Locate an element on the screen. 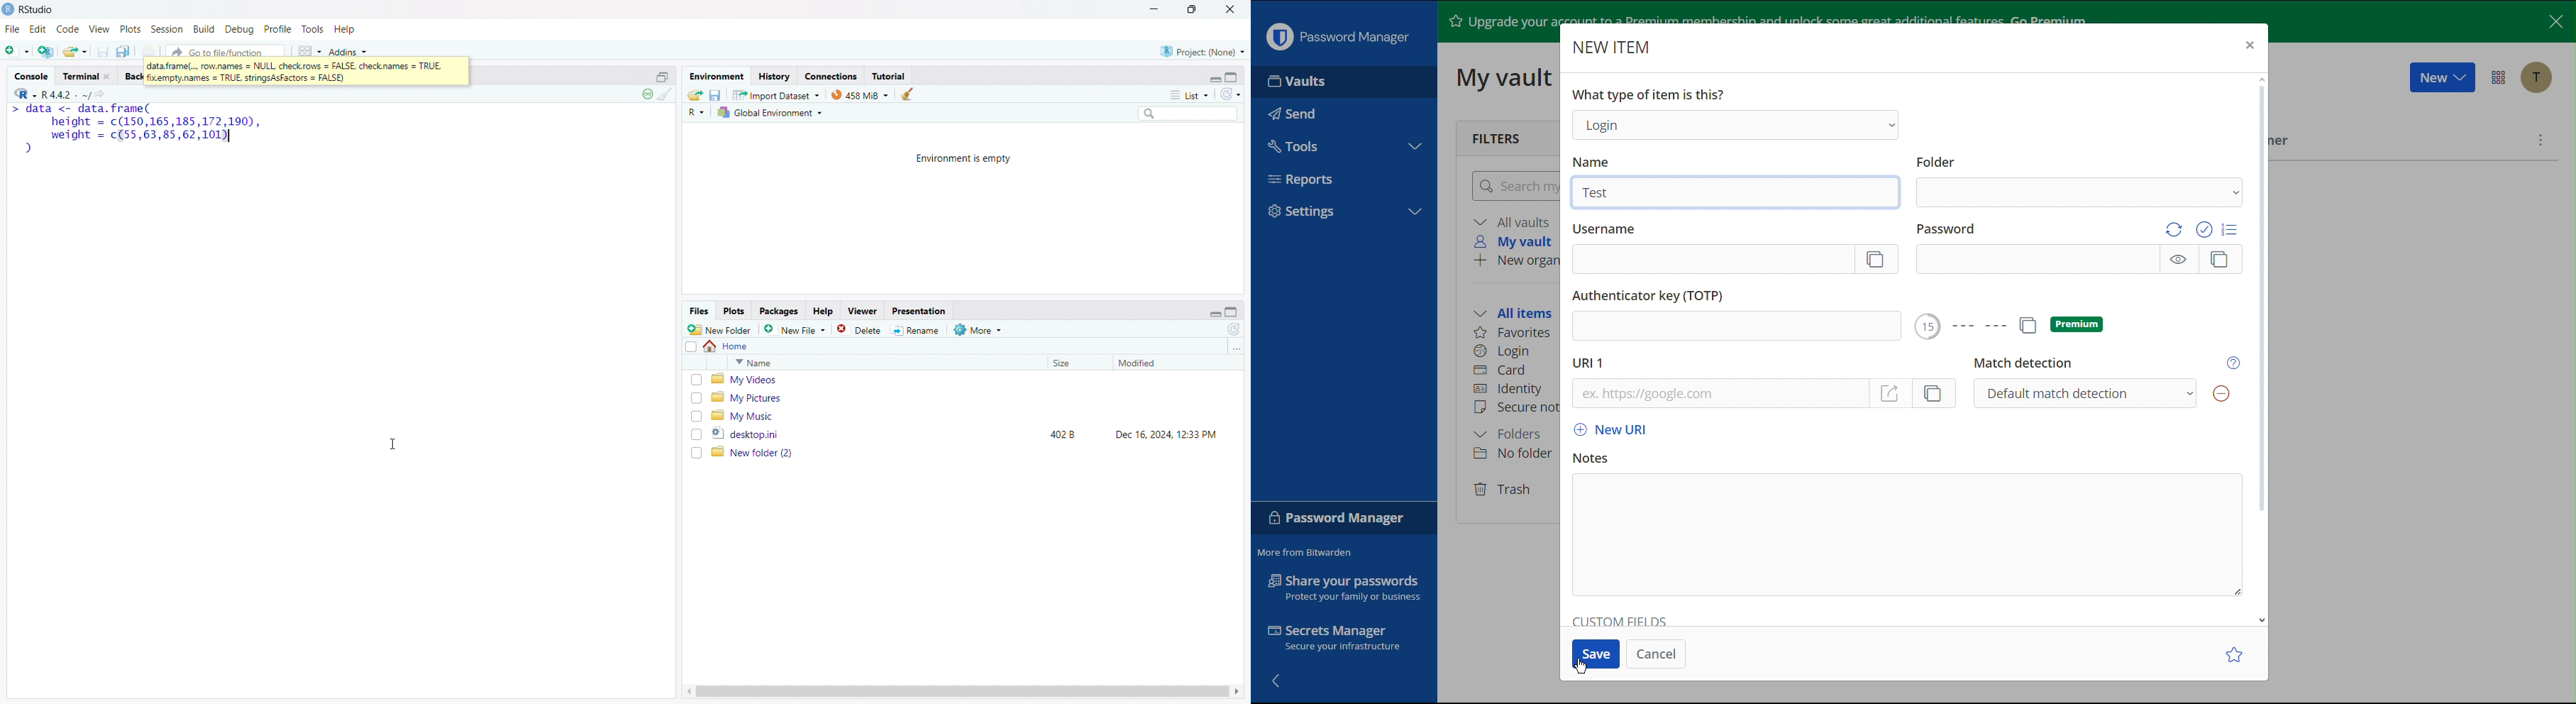 The height and width of the screenshot is (728, 2576). save is located at coordinates (103, 51).